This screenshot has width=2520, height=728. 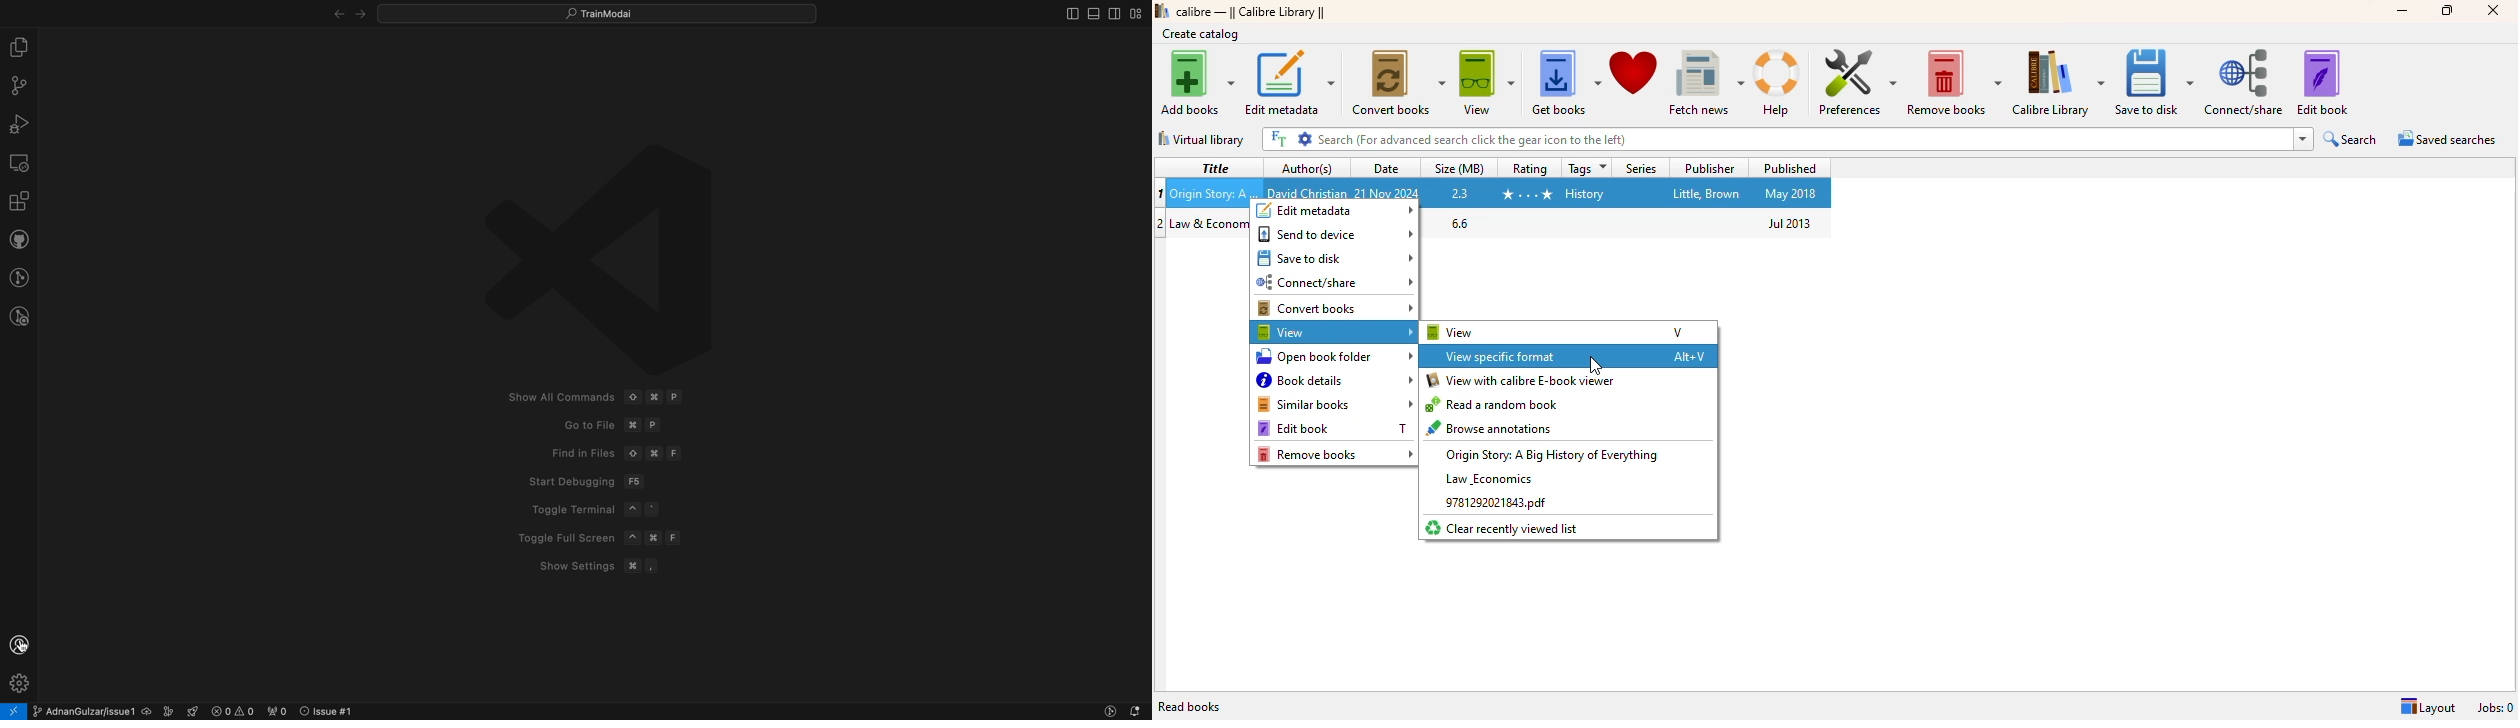 What do you see at coordinates (1307, 192) in the screenshot?
I see `Author` at bounding box center [1307, 192].